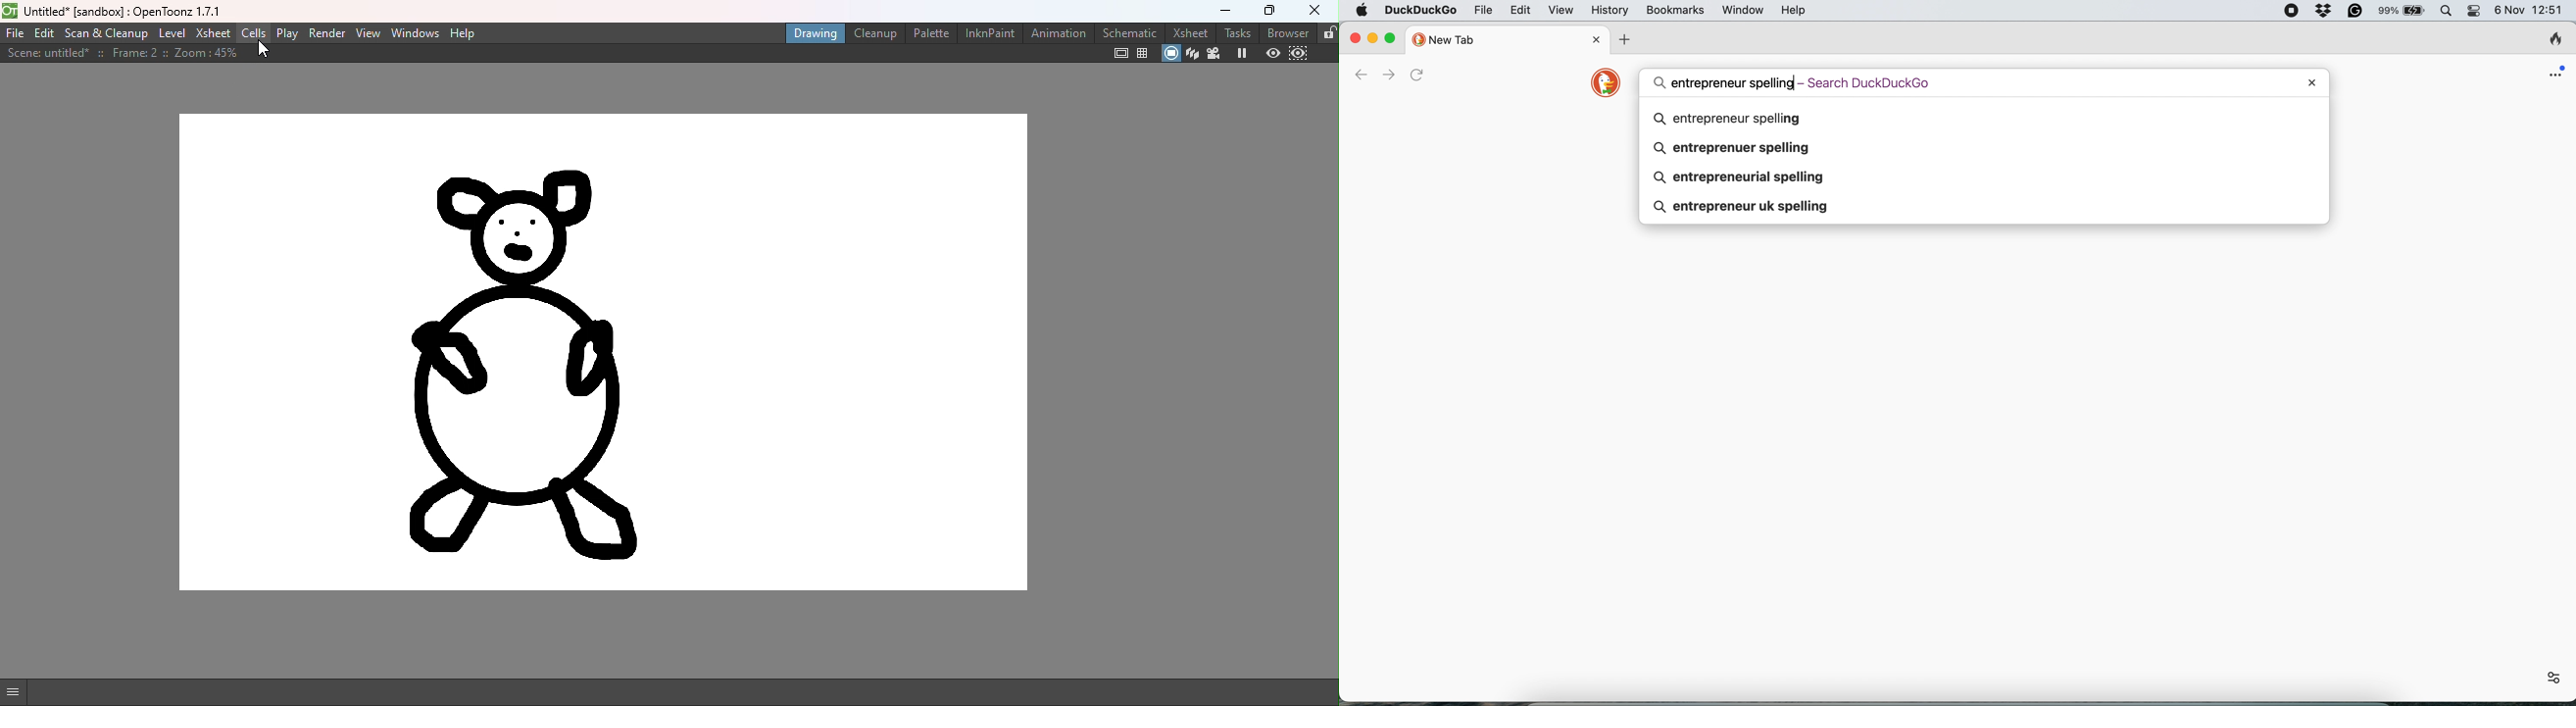 The height and width of the screenshot is (728, 2576). What do you see at coordinates (1606, 84) in the screenshot?
I see `duckduckgo logo` at bounding box center [1606, 84].